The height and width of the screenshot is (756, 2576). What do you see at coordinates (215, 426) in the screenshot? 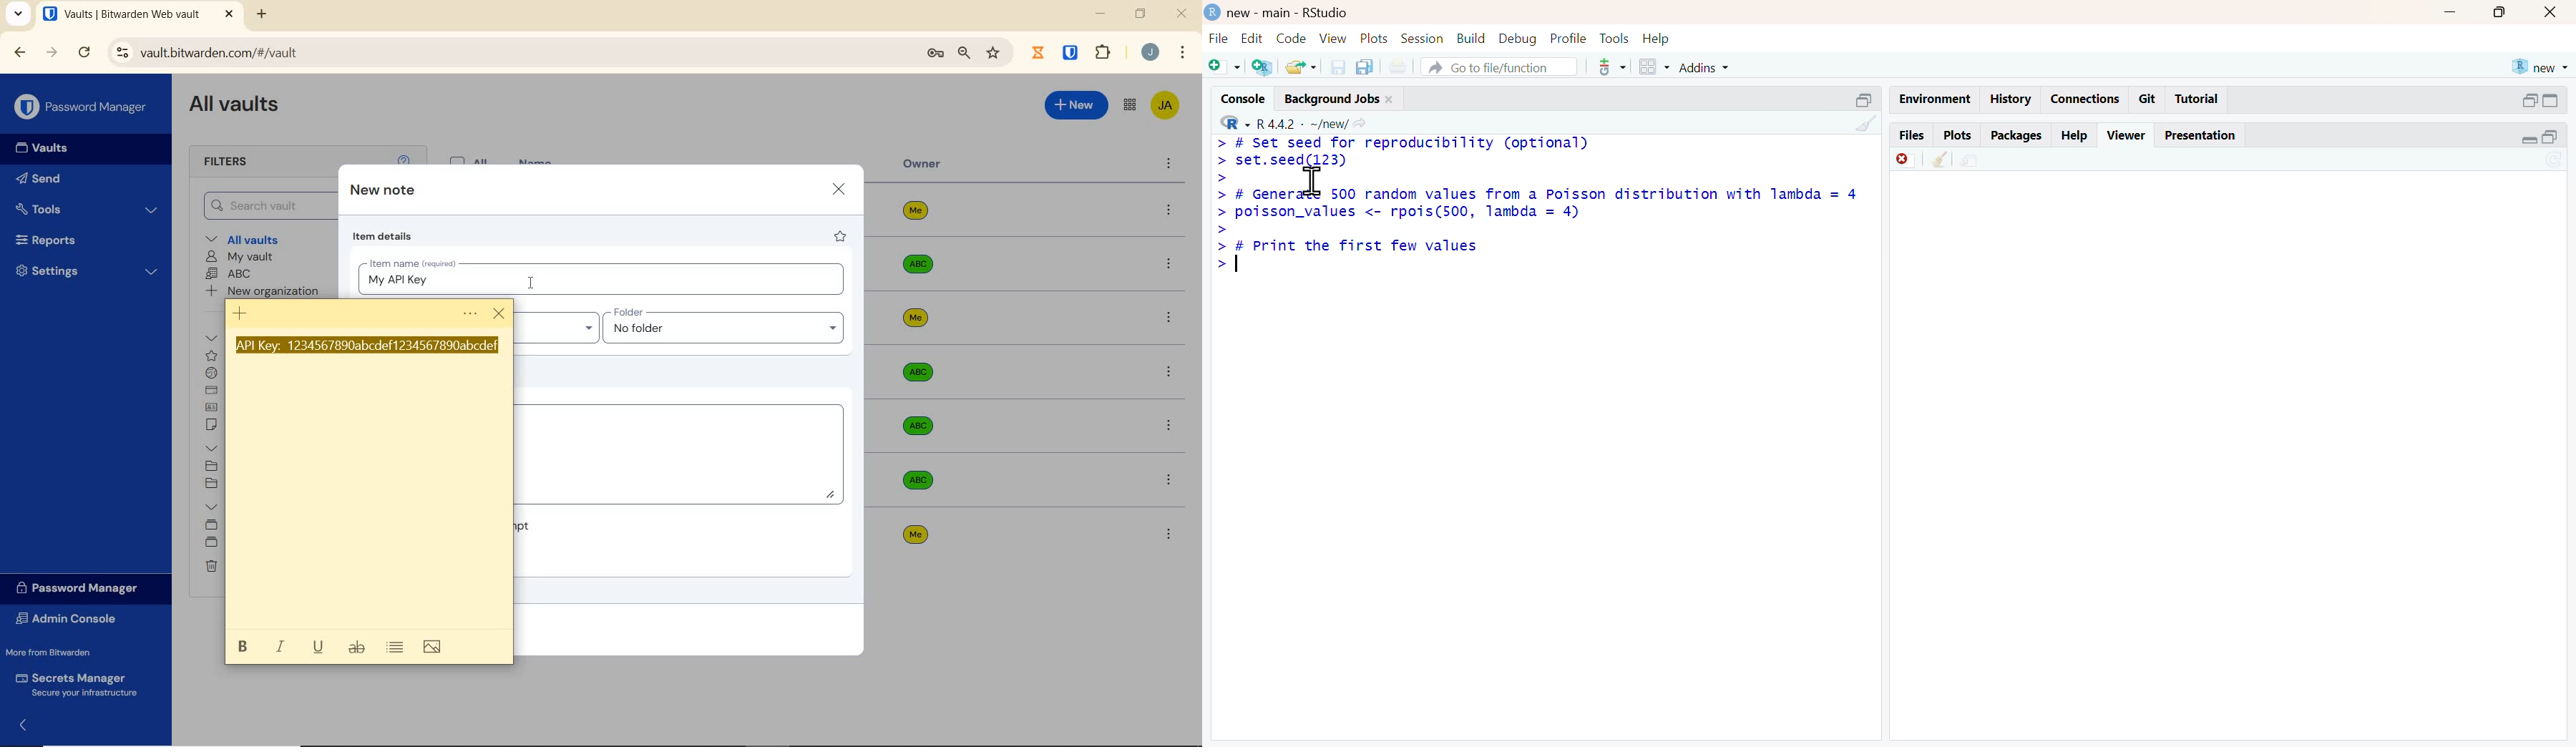
I see `secure note` at bounding box center [215, 426].